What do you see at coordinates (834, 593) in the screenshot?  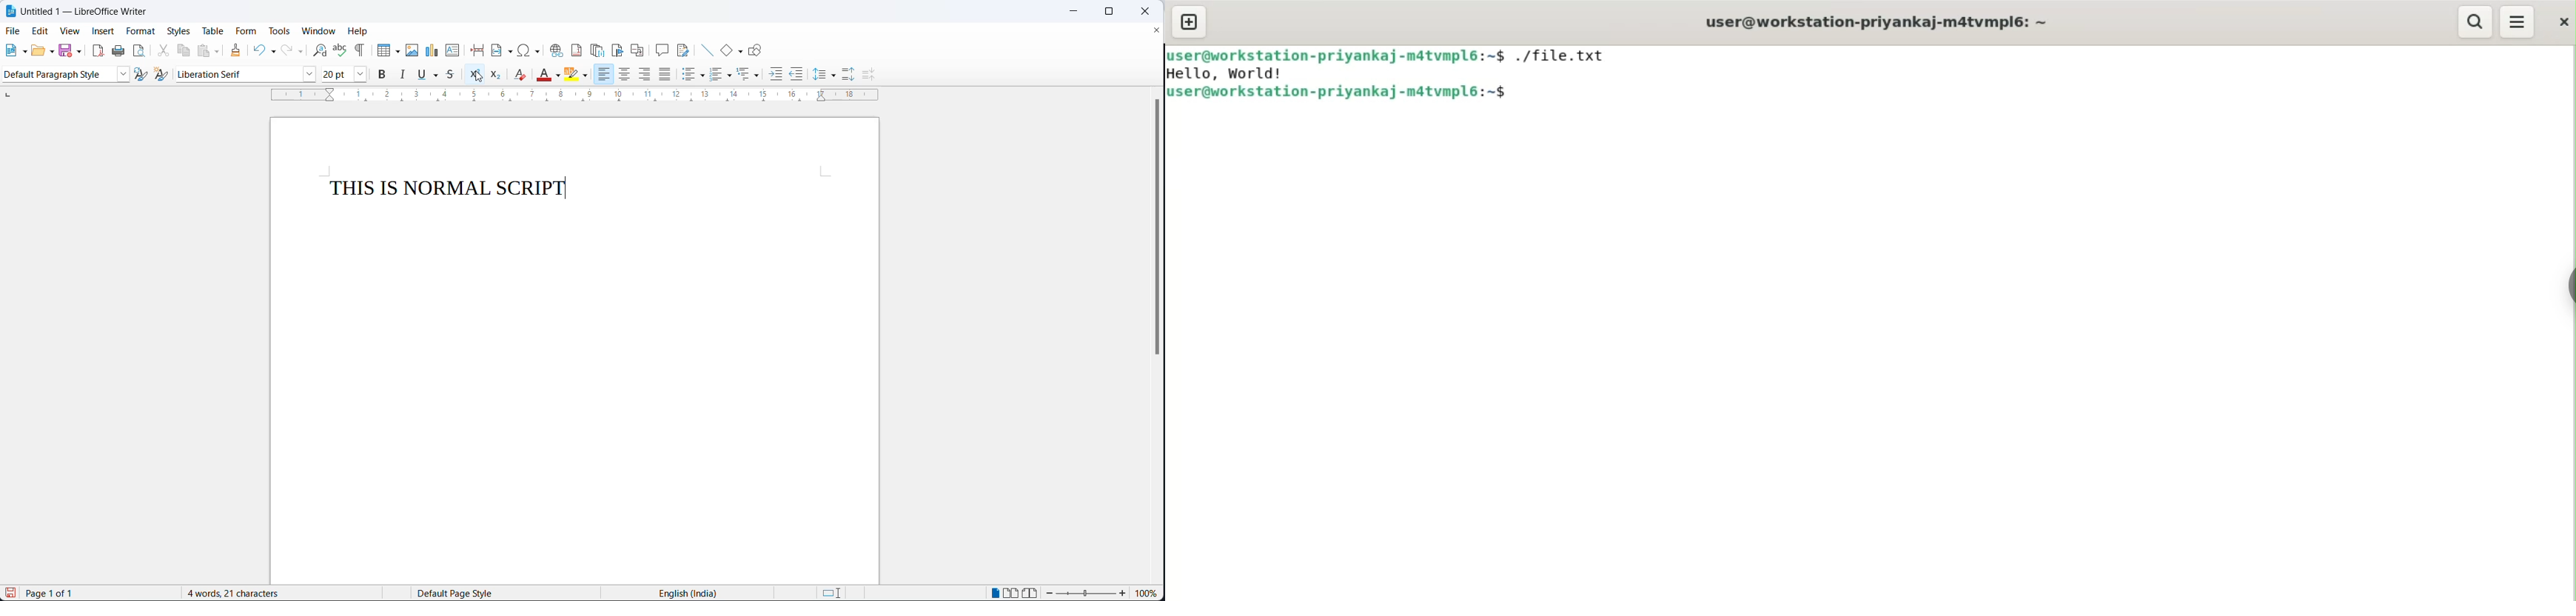 I see `standard selection` at bounding box center [834, 593].